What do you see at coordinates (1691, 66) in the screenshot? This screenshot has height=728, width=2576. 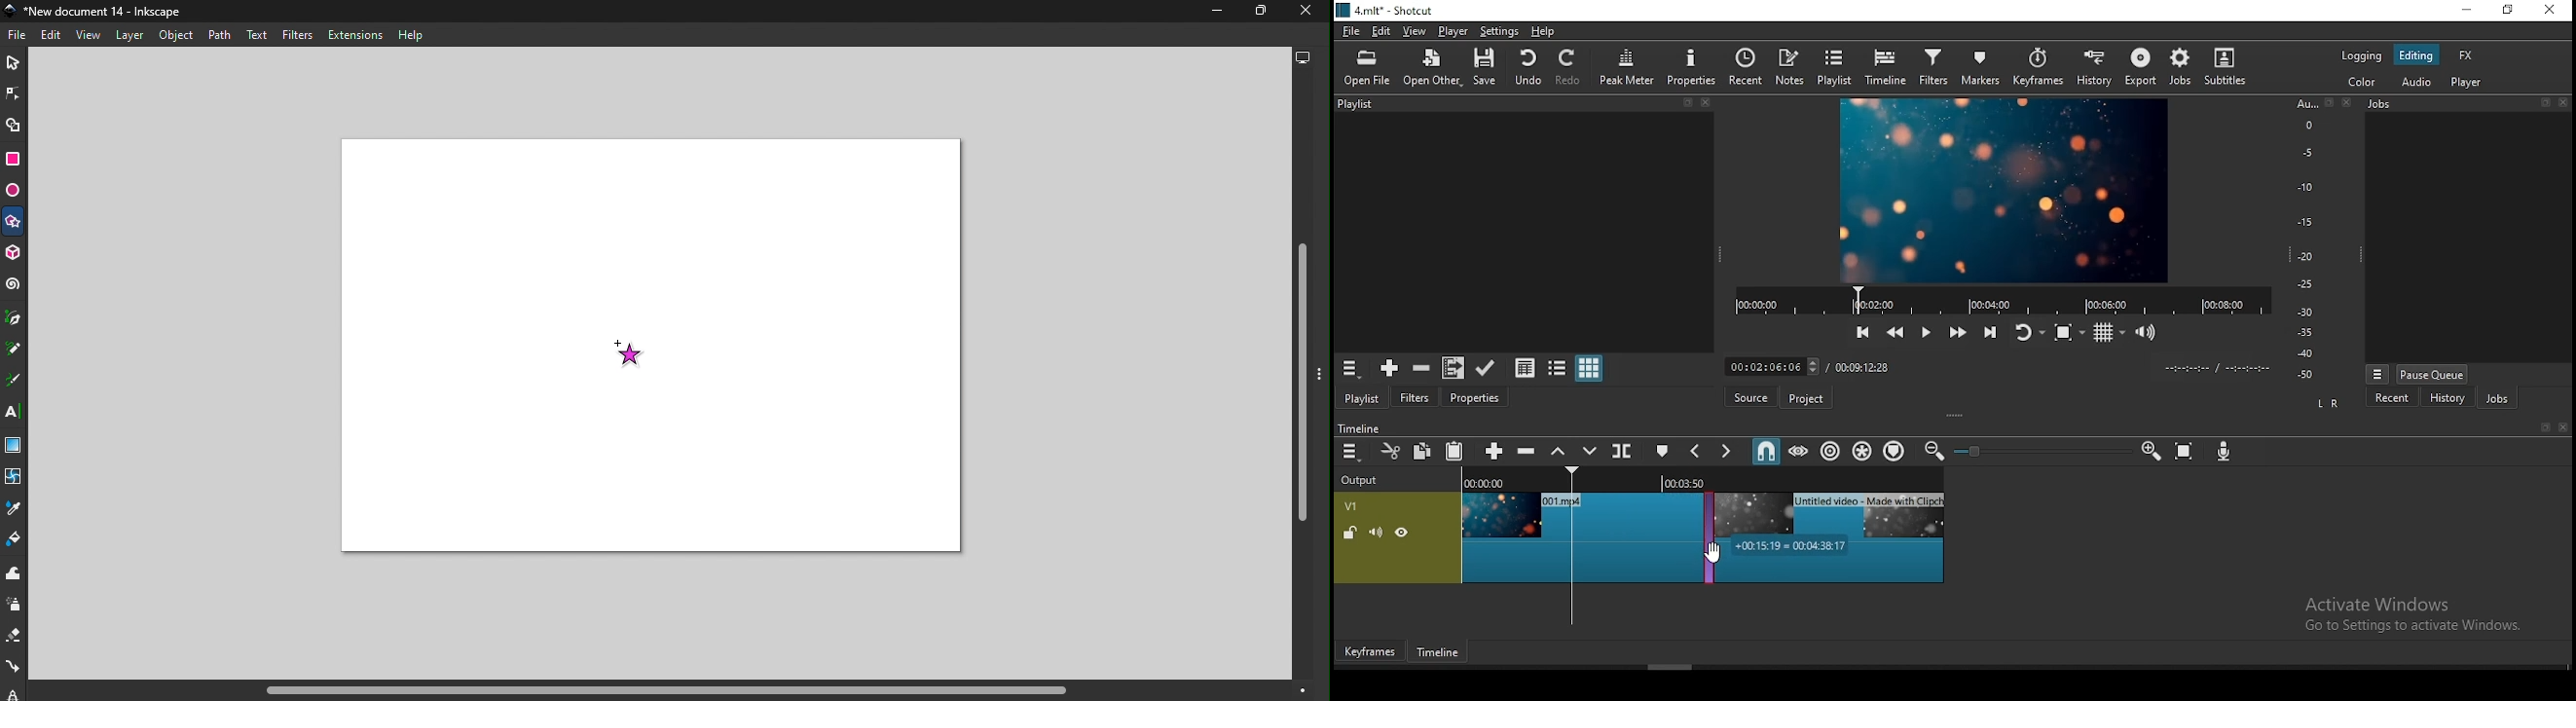 I see `properties` at bounding box center [1691, 66].